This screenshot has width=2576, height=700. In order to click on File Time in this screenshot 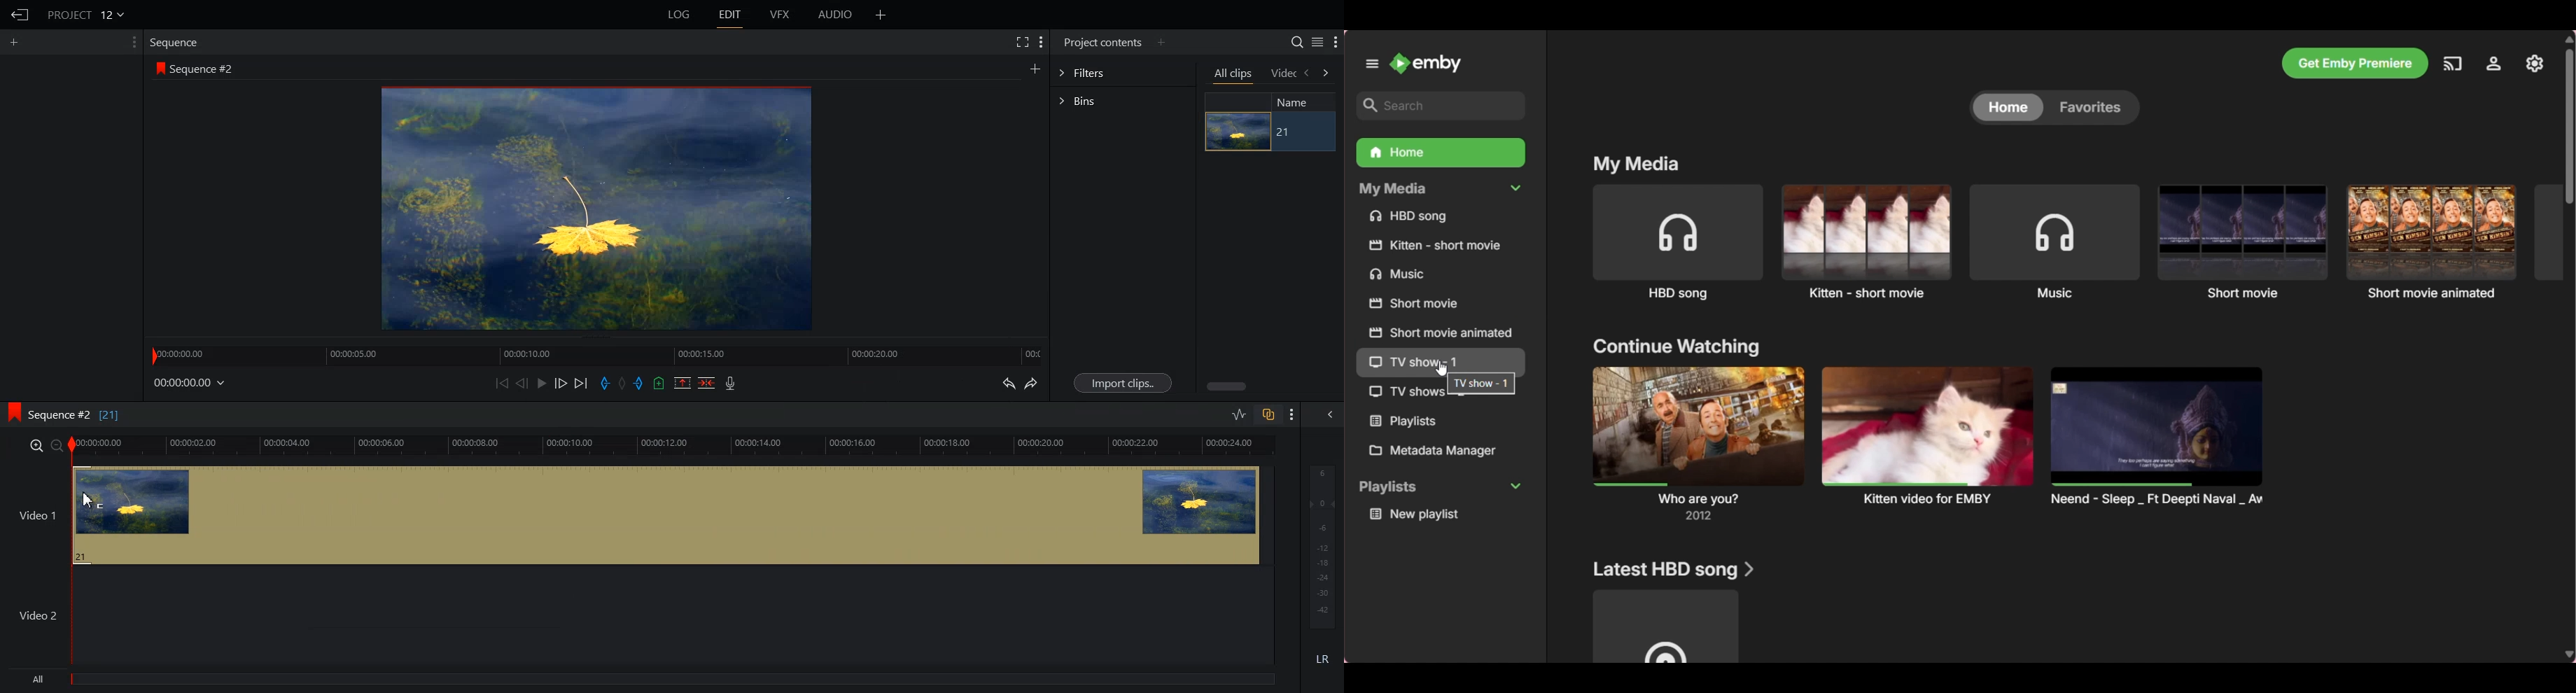, I will do `click(190, 383)`.